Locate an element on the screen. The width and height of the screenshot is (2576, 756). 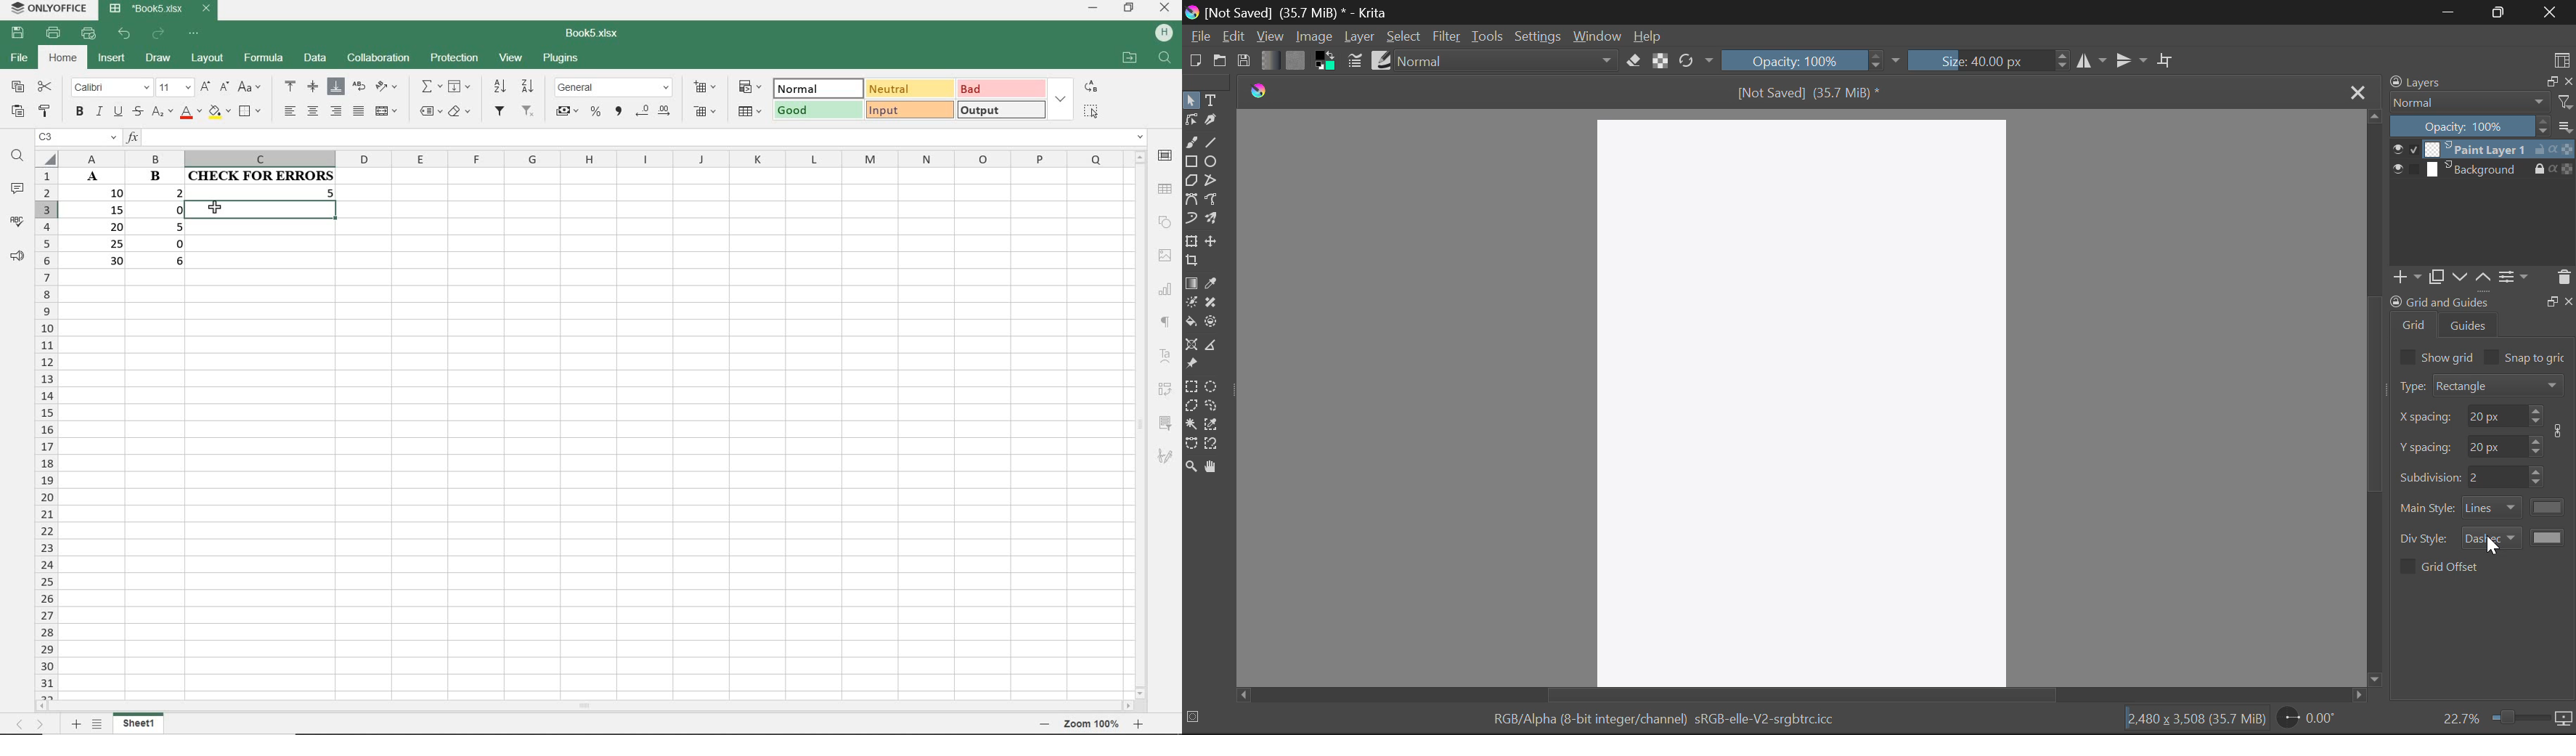
 is located at coordinates (2551, 300).